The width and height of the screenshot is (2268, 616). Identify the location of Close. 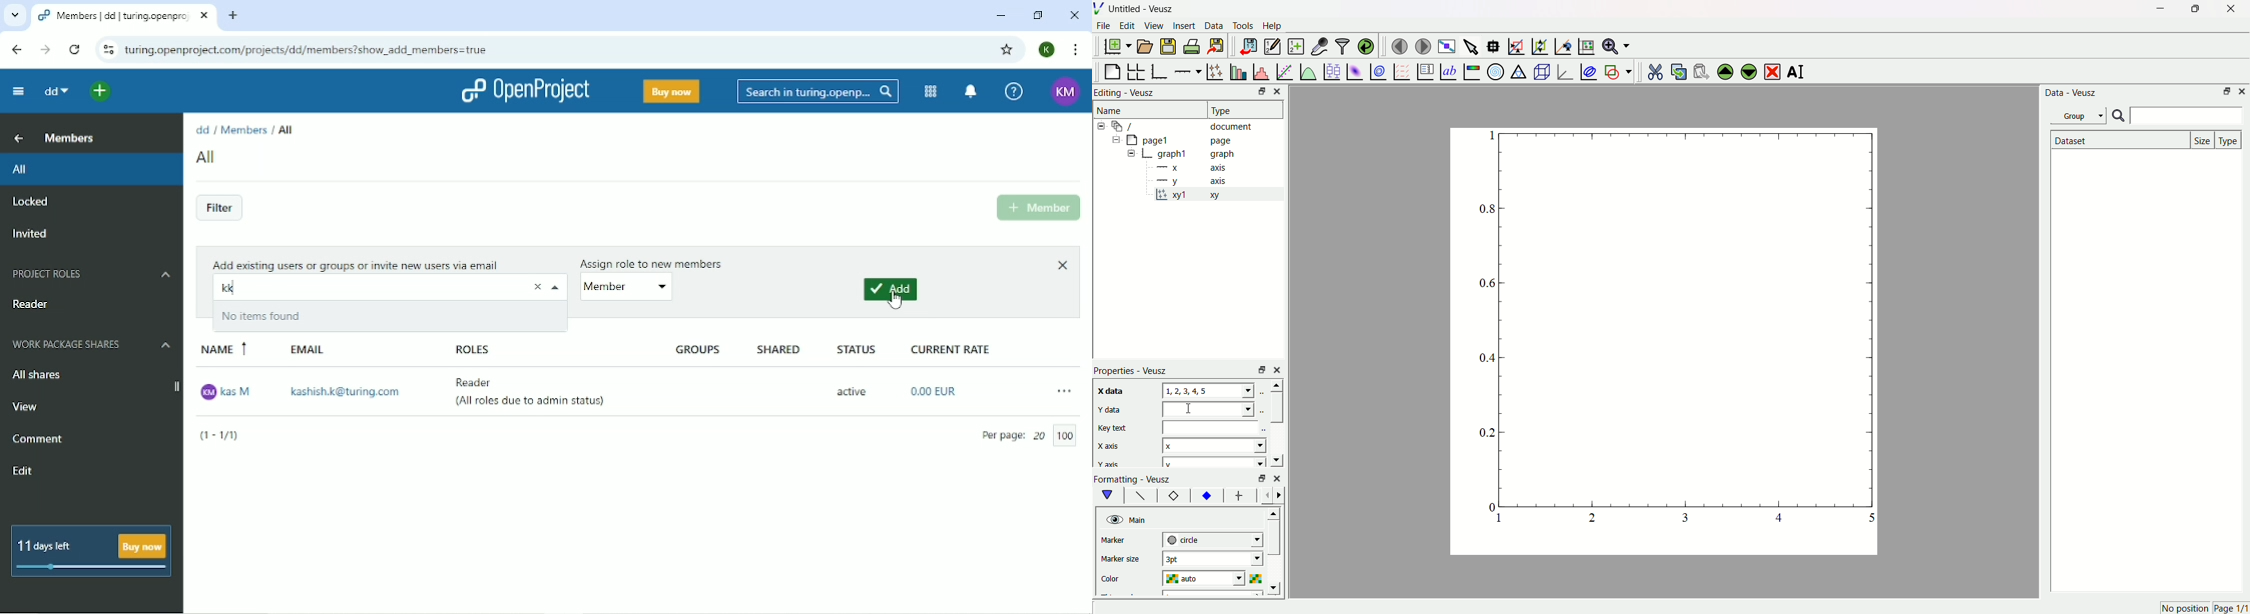
(1061, 265).